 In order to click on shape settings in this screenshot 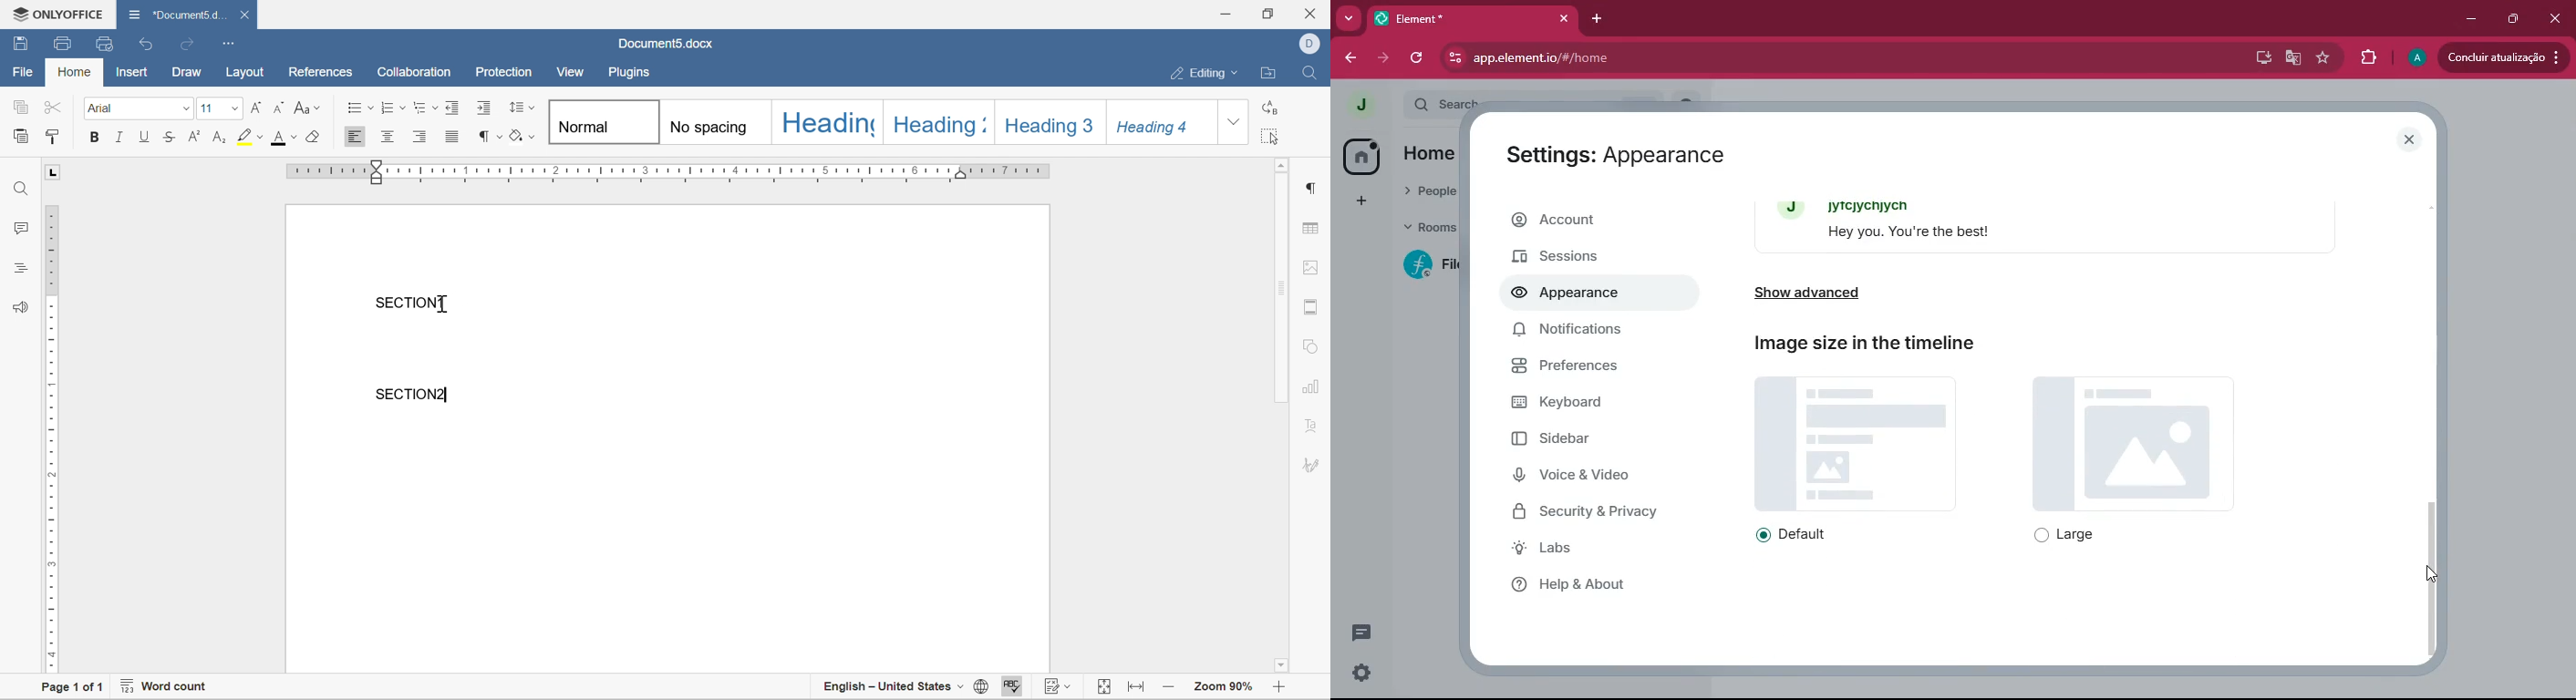, I will do `click(1310, 346)`.